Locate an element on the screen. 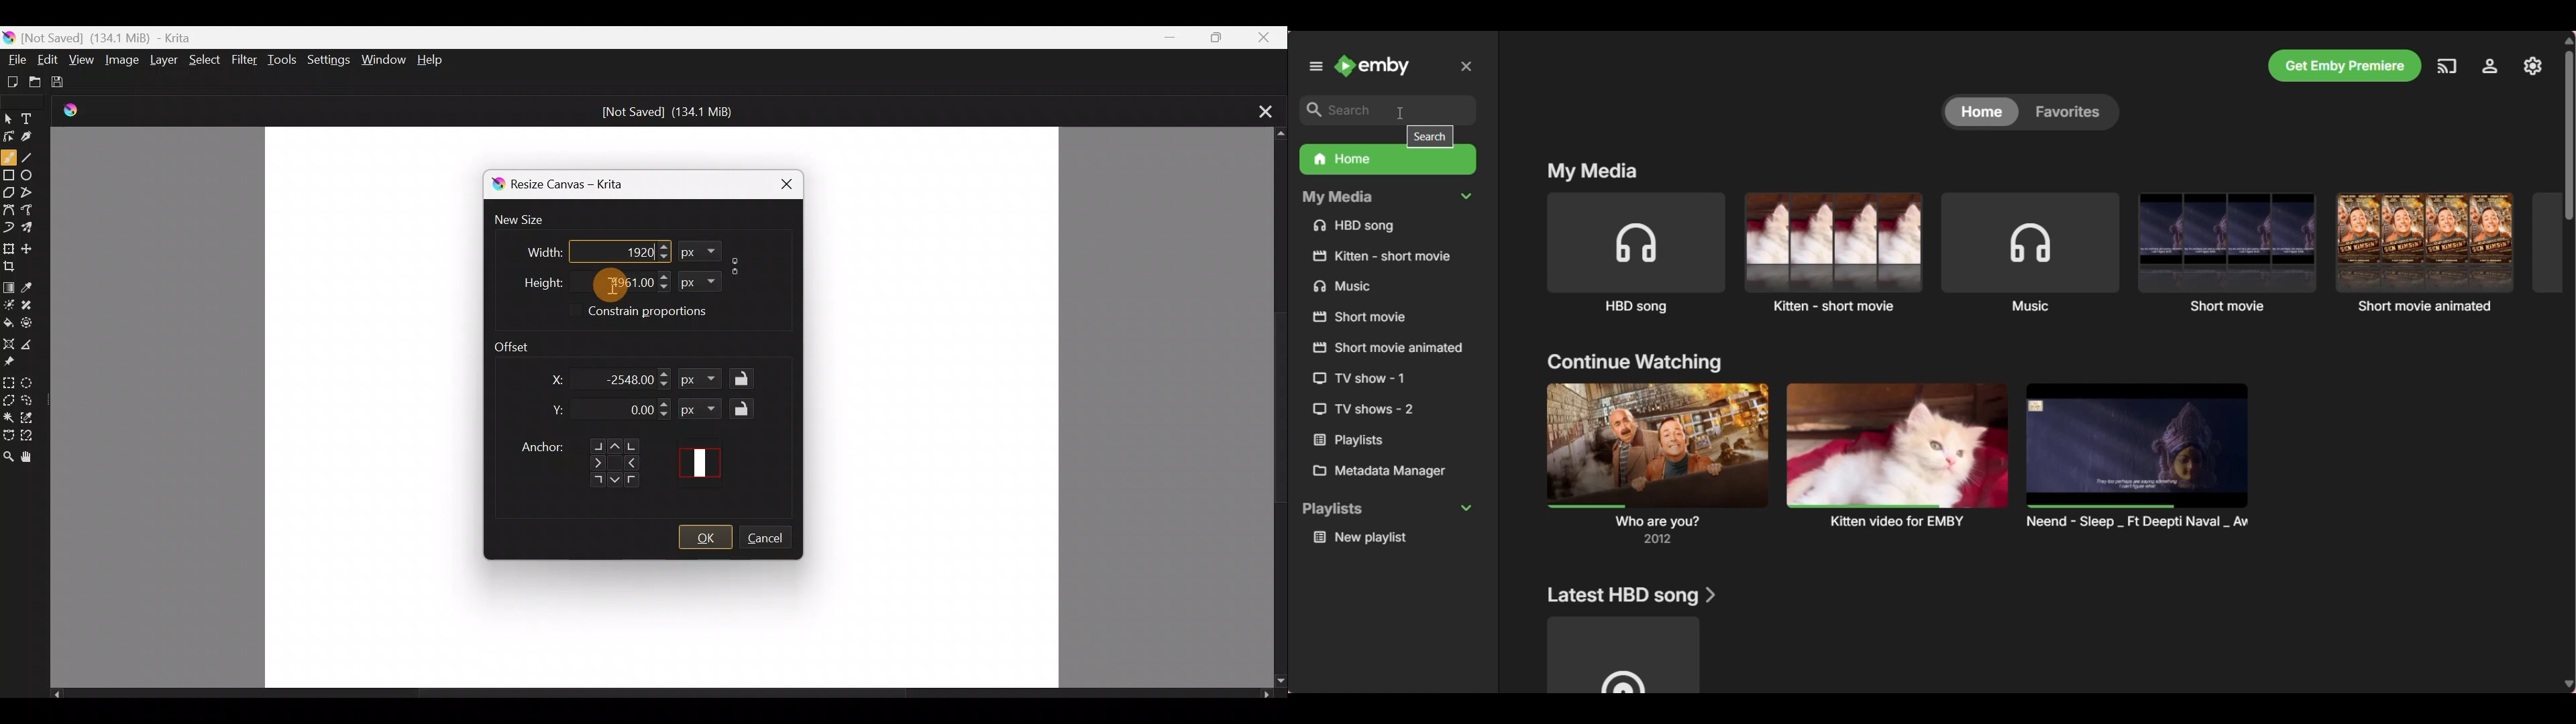  Manage Emby server is located at coordinates (2533, 66).